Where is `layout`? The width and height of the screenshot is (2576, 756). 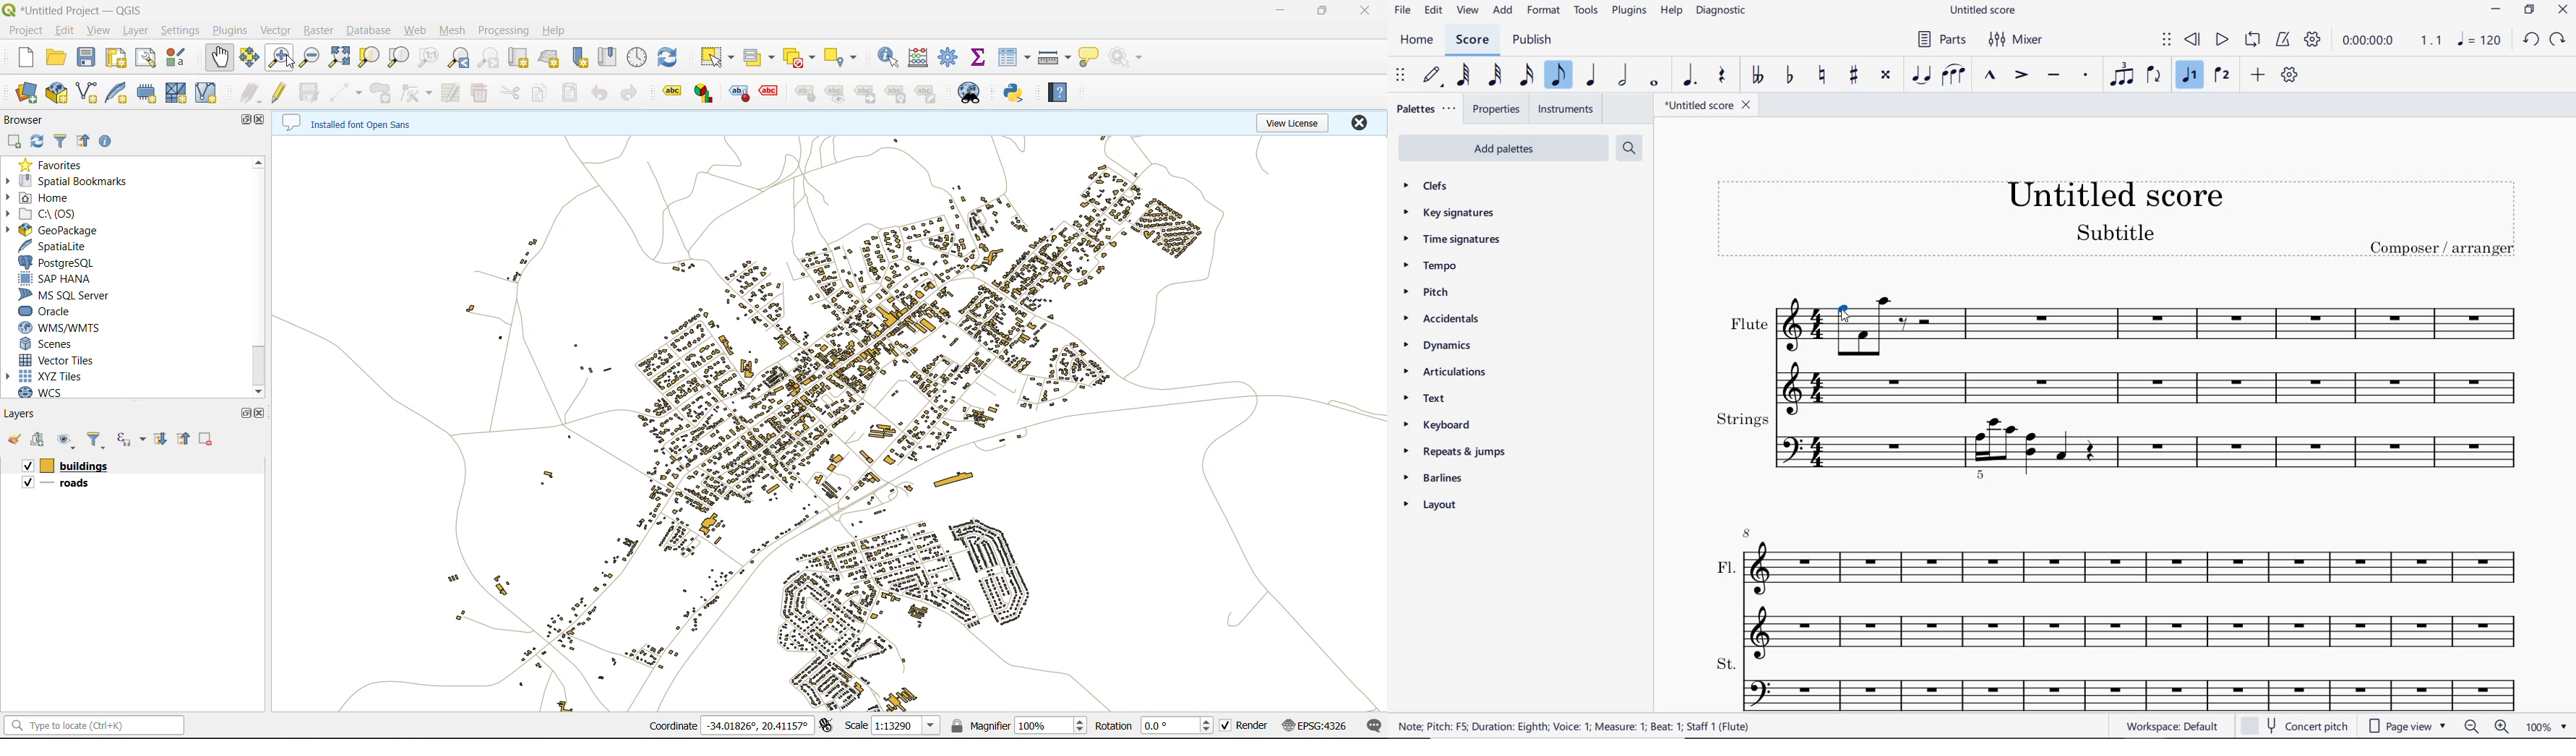
layout is located at coordinates (1431, 507).